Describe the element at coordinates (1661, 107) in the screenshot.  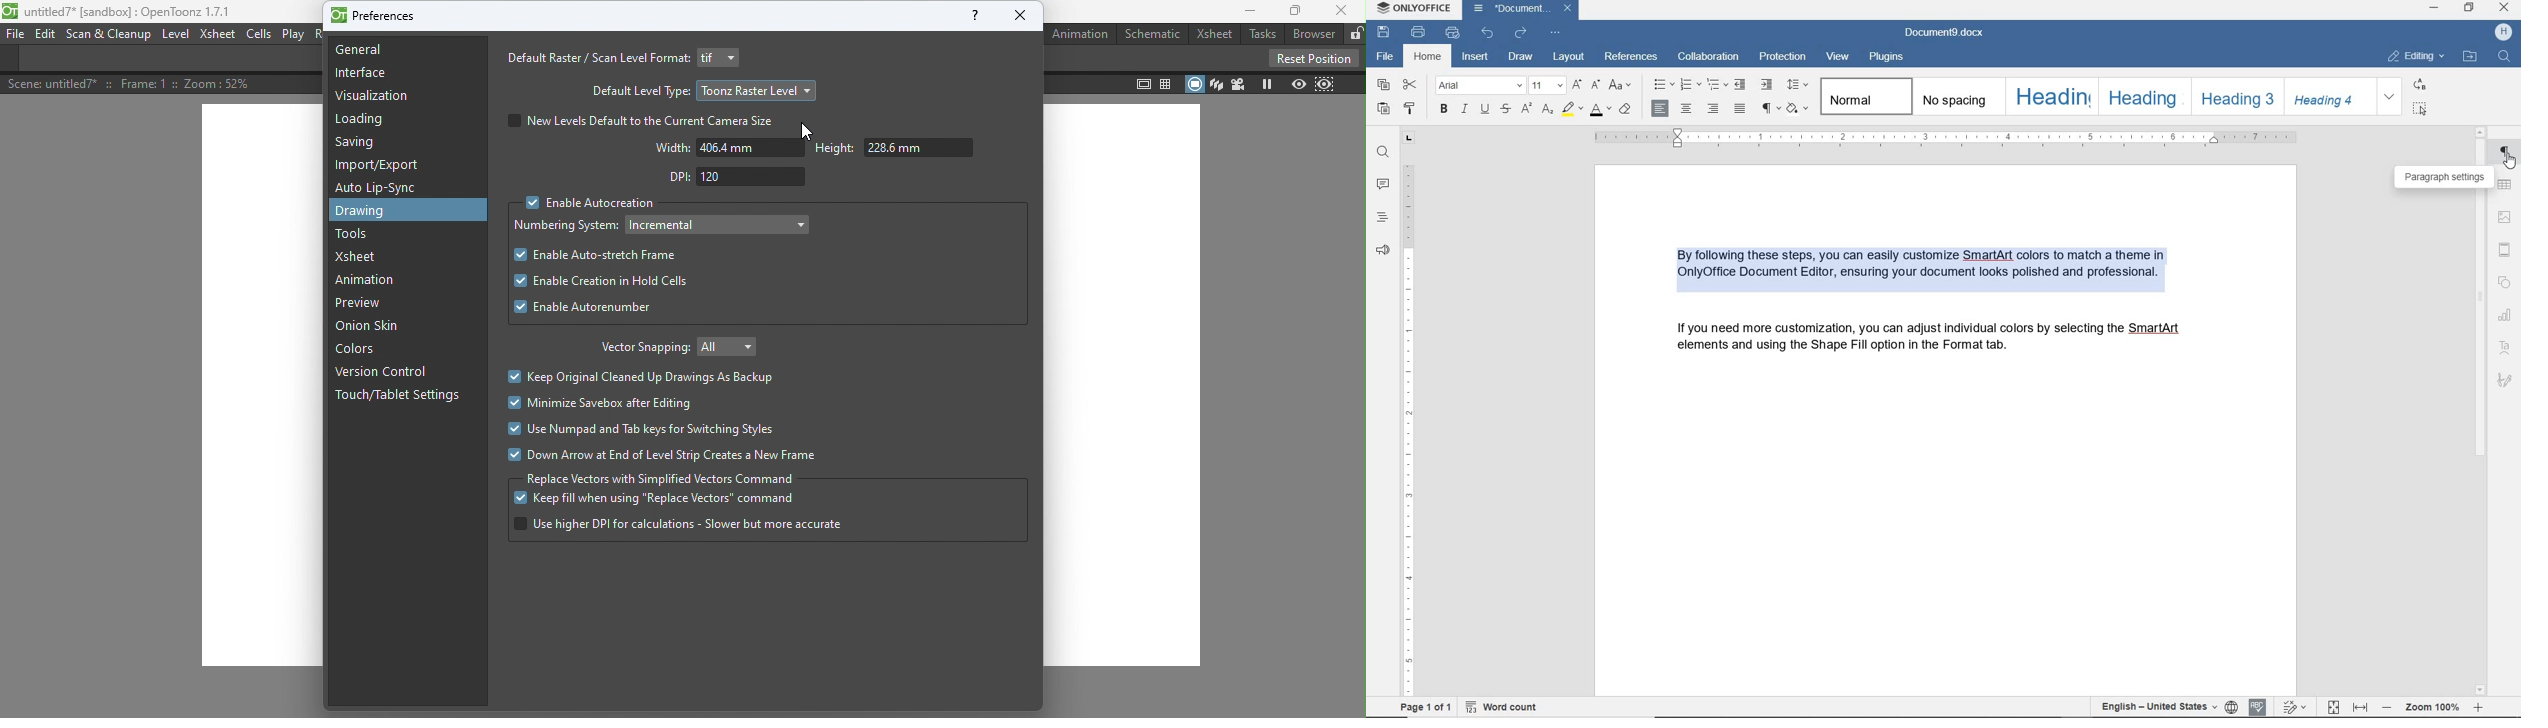
I see `align left` at that location.